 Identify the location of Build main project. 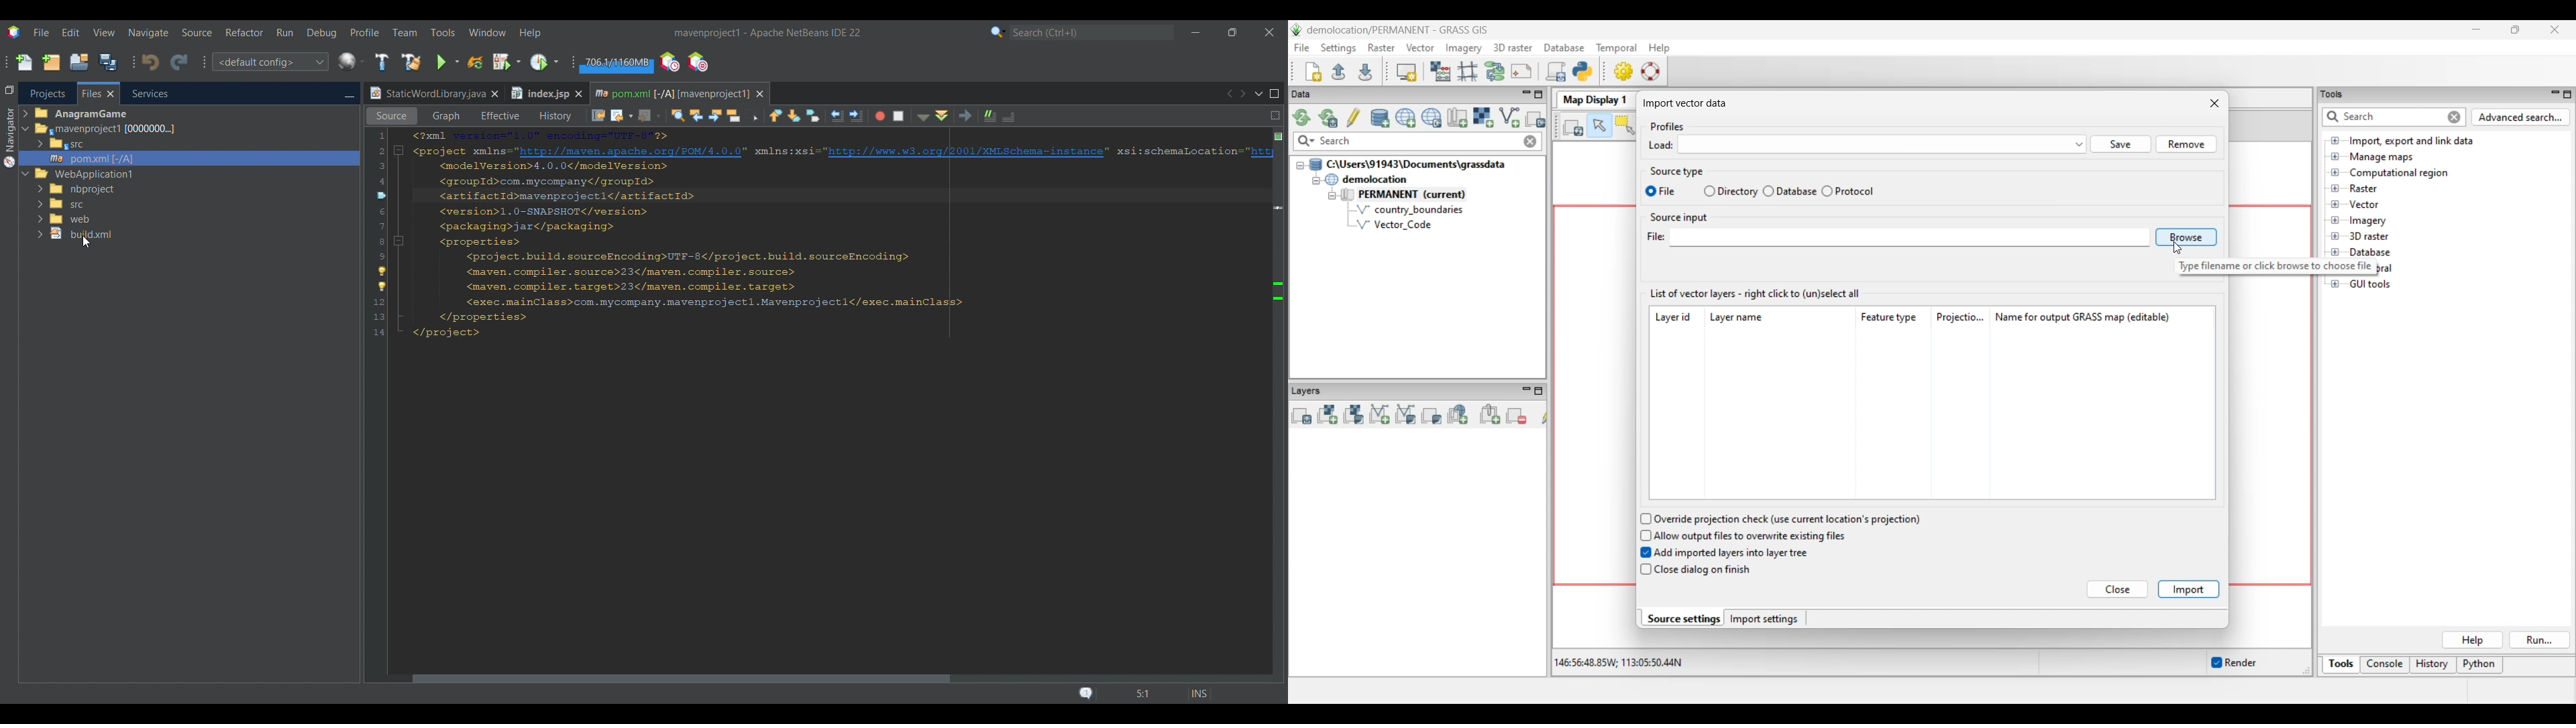
(382, 62).